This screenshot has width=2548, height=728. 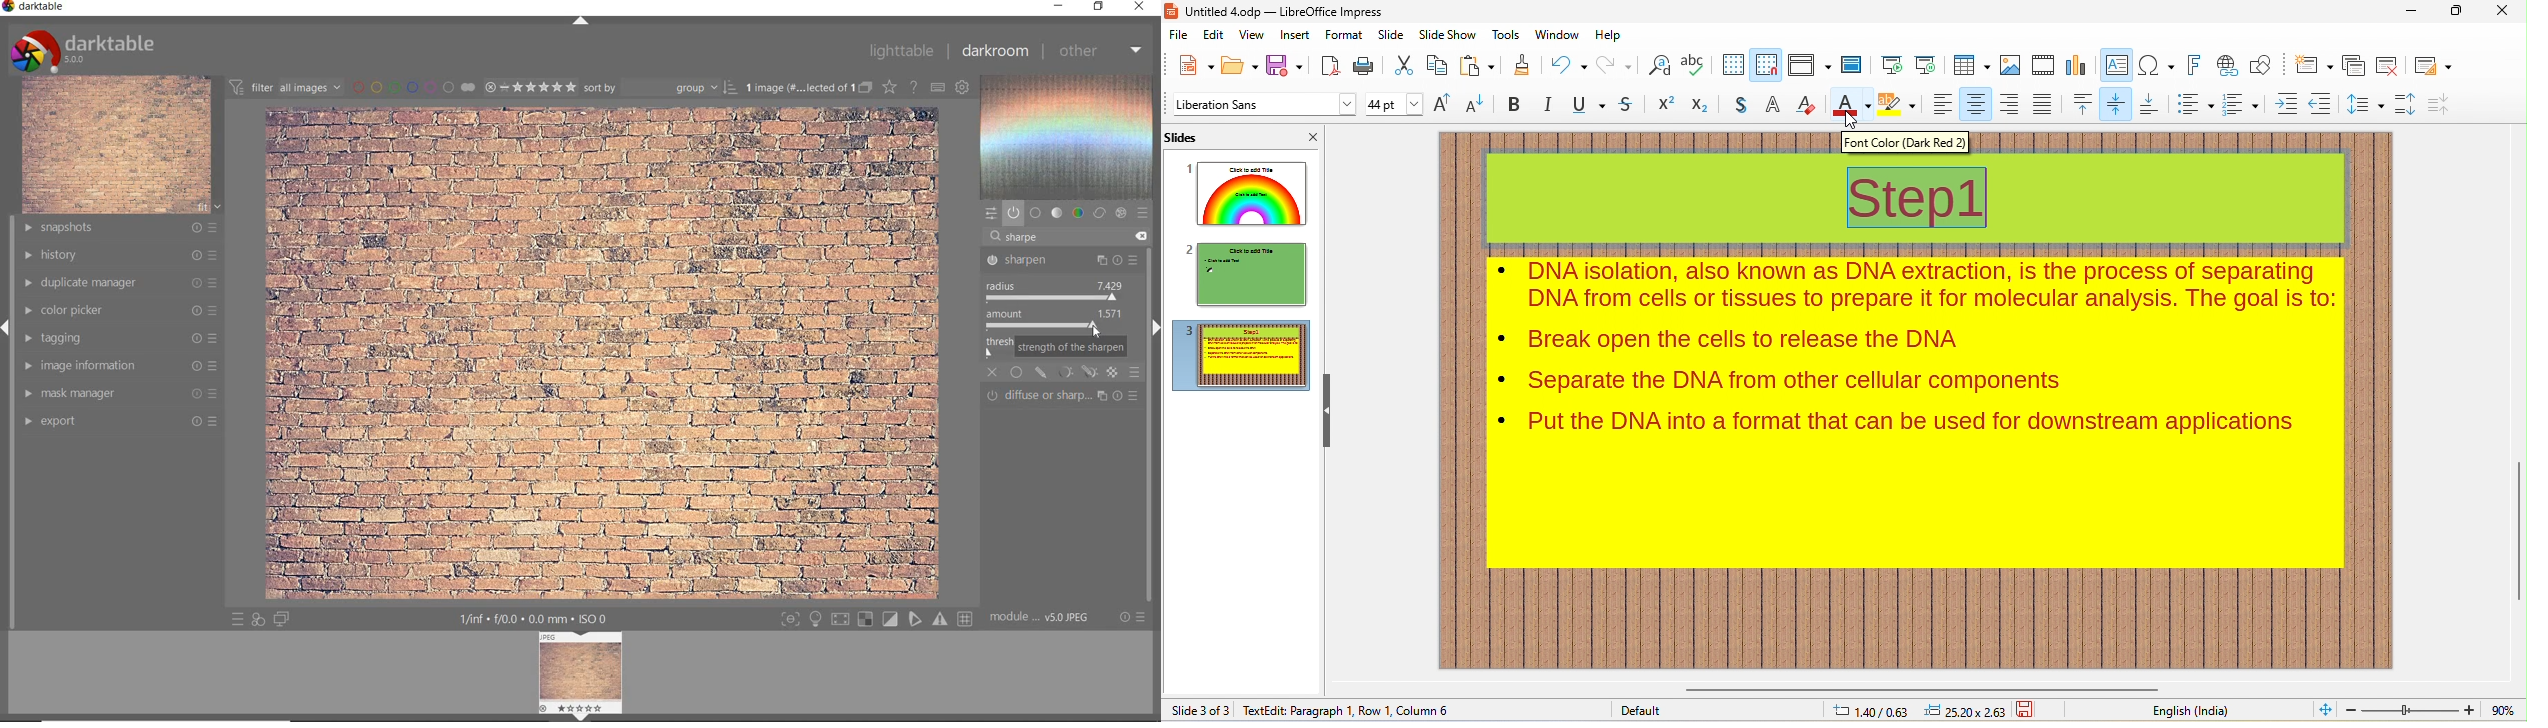 I want to click on minimize, so click(x=1057, y=5).